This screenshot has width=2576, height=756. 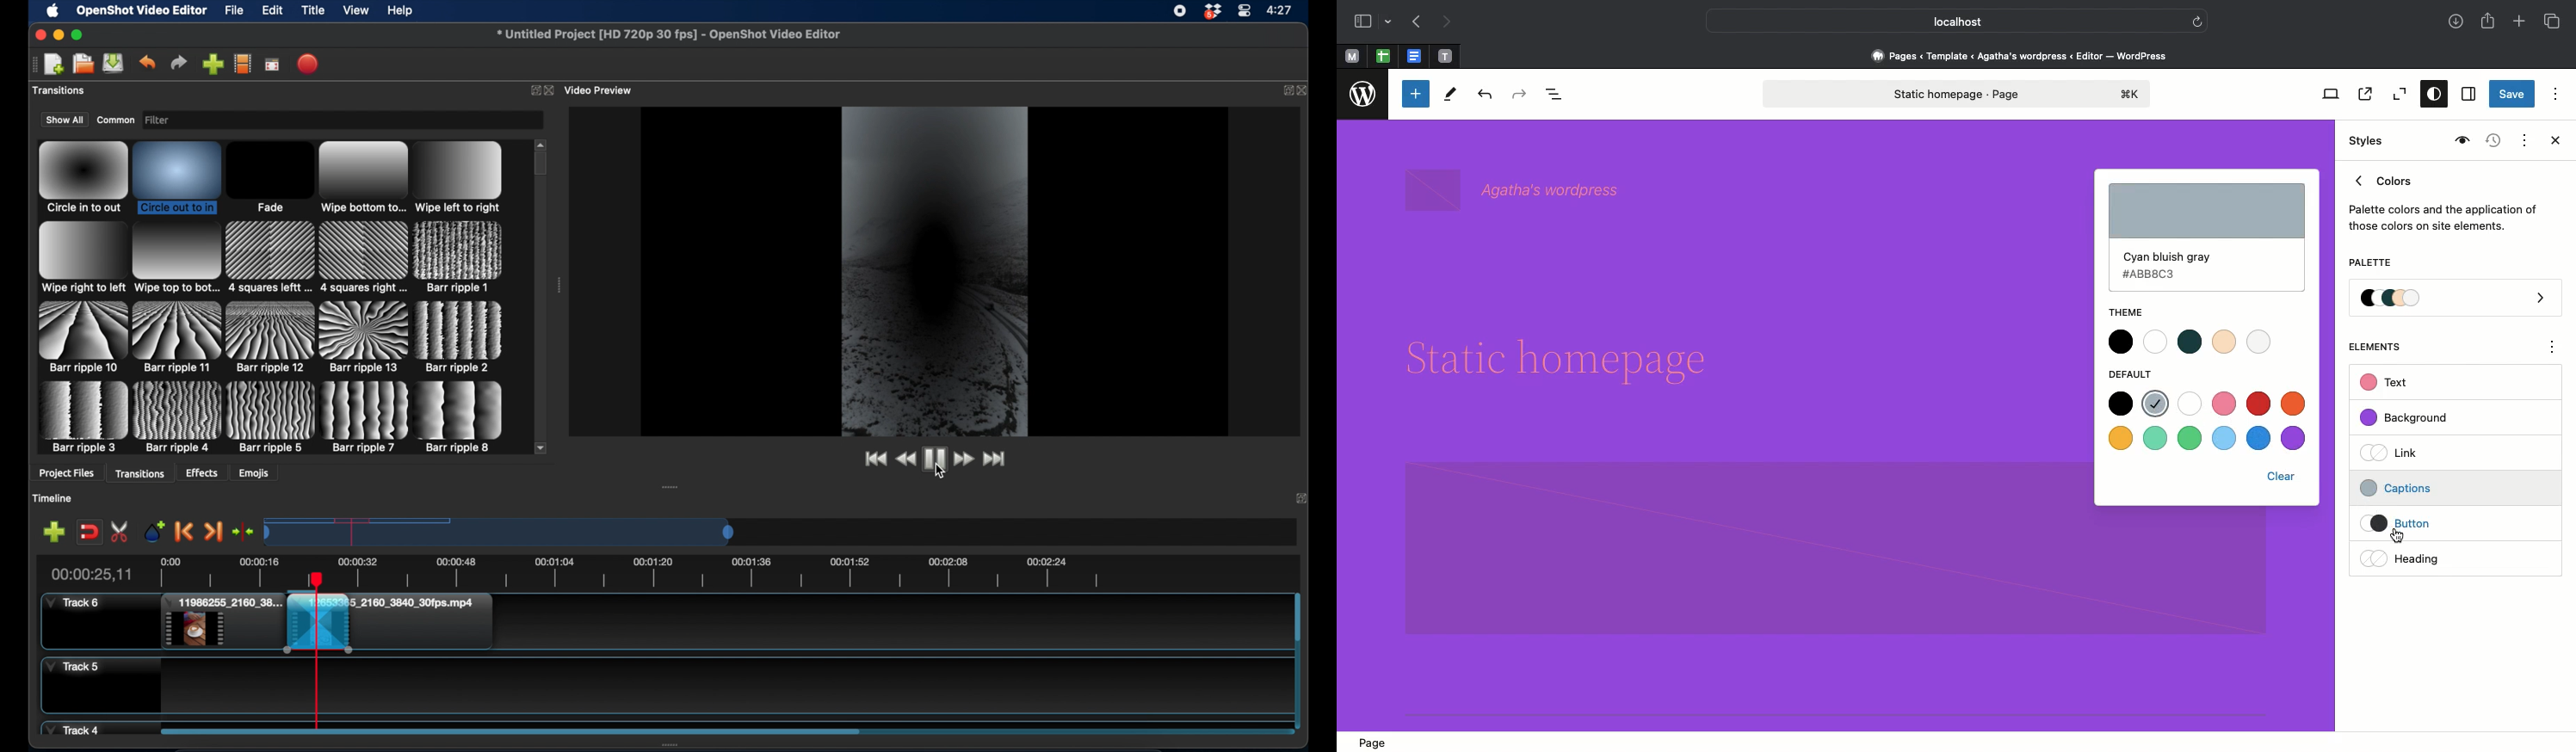 What do you see at coordinates (1451, 98) in the screenshot?
I see `Tools` at bounding box center [1451, 98].